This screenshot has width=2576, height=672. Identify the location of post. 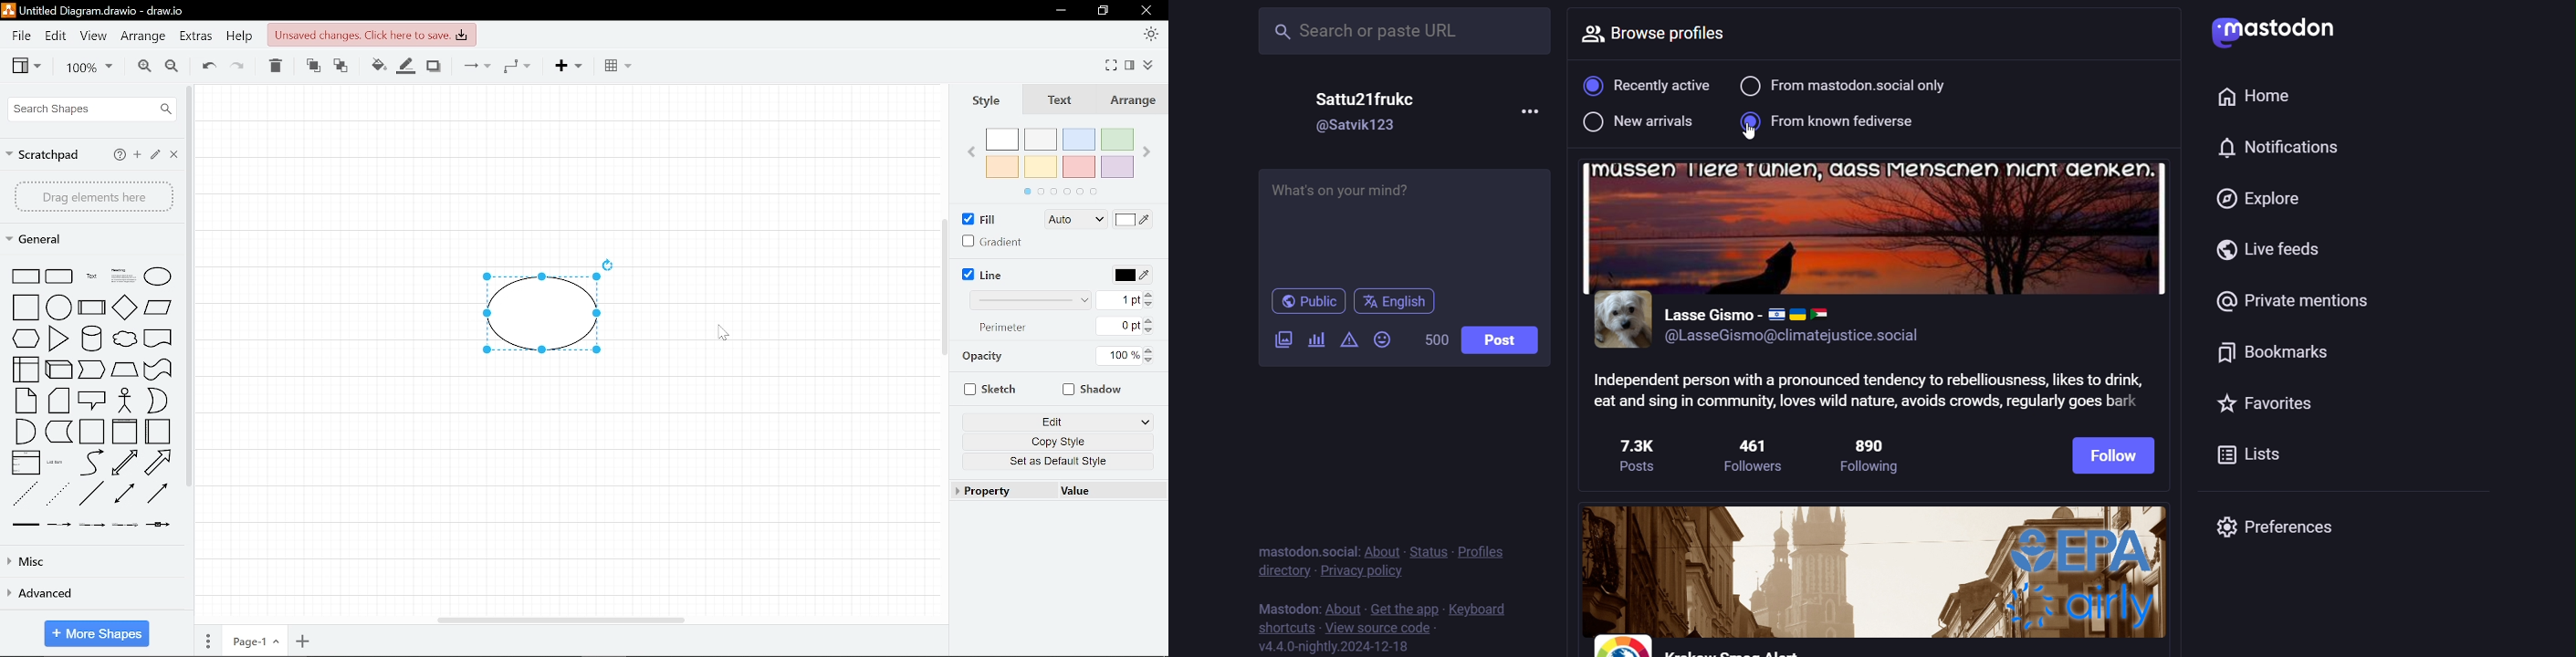
(1502, 335).